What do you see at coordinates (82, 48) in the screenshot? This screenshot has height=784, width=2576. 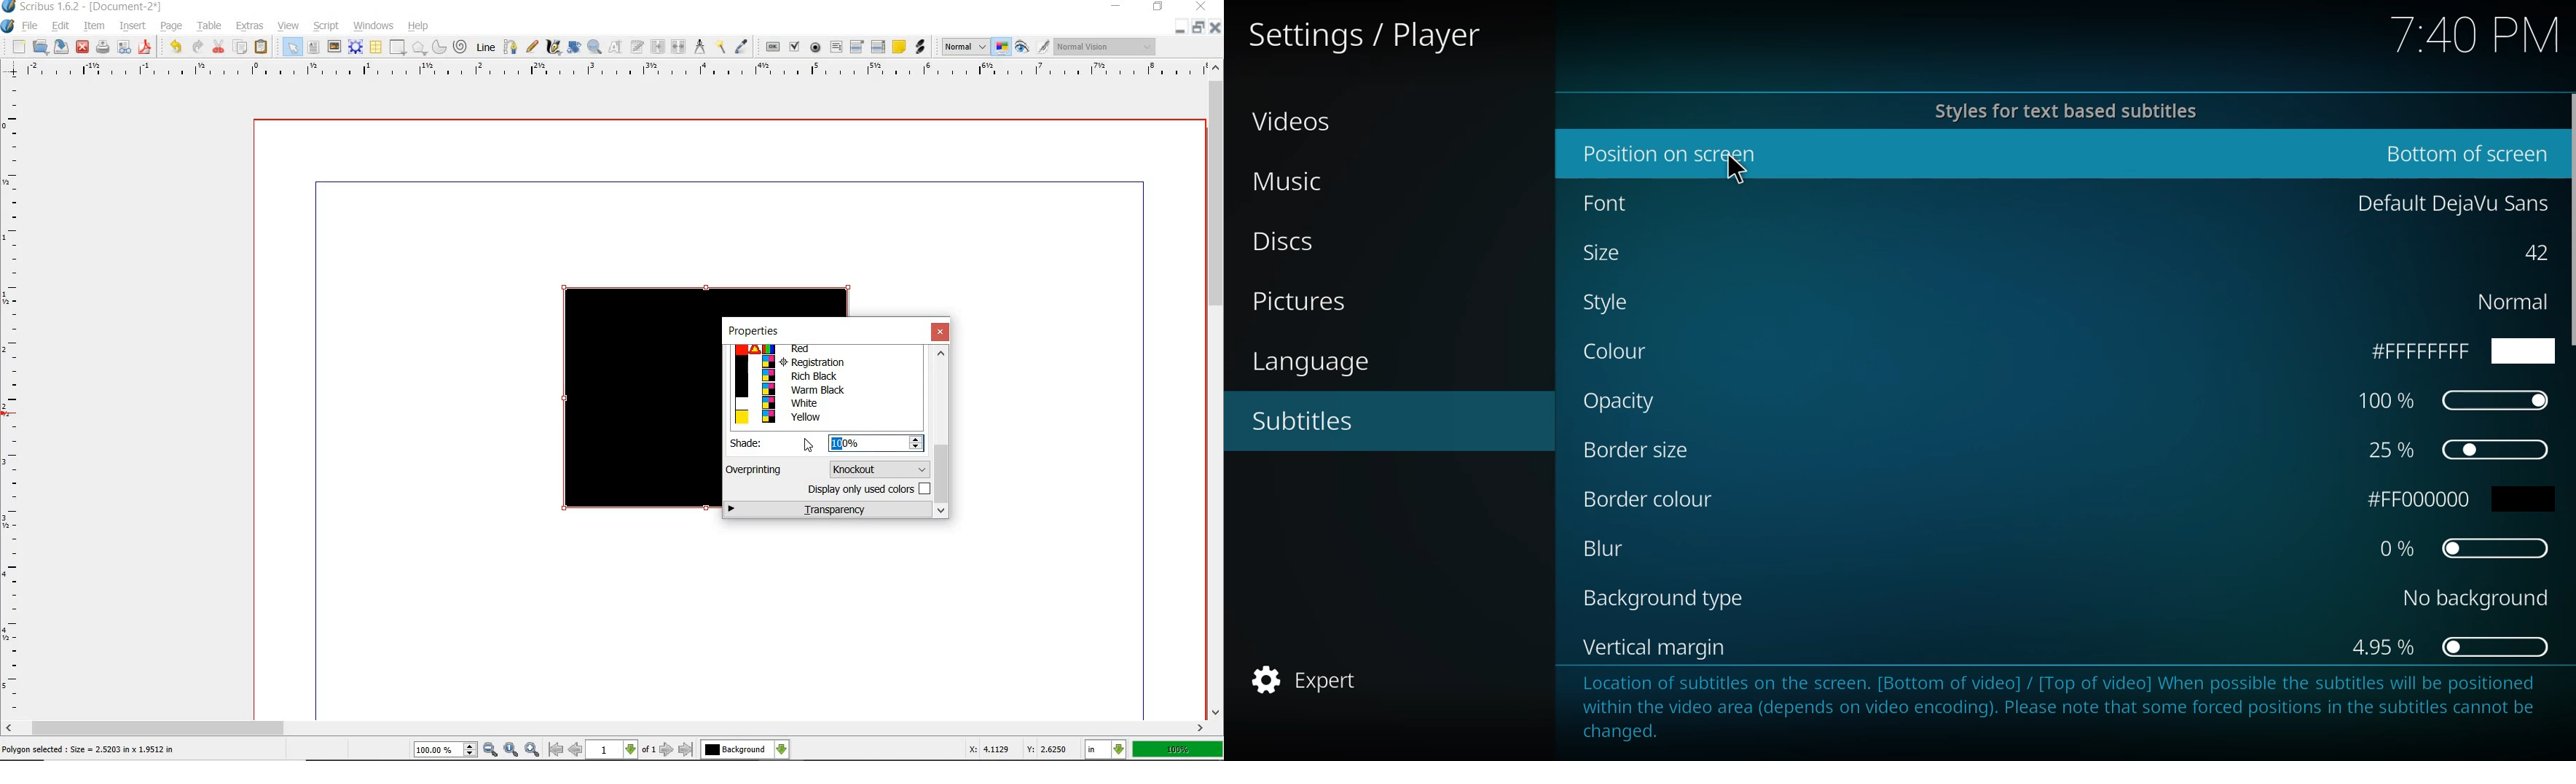 I see `close` at bounding box center [82, 48].